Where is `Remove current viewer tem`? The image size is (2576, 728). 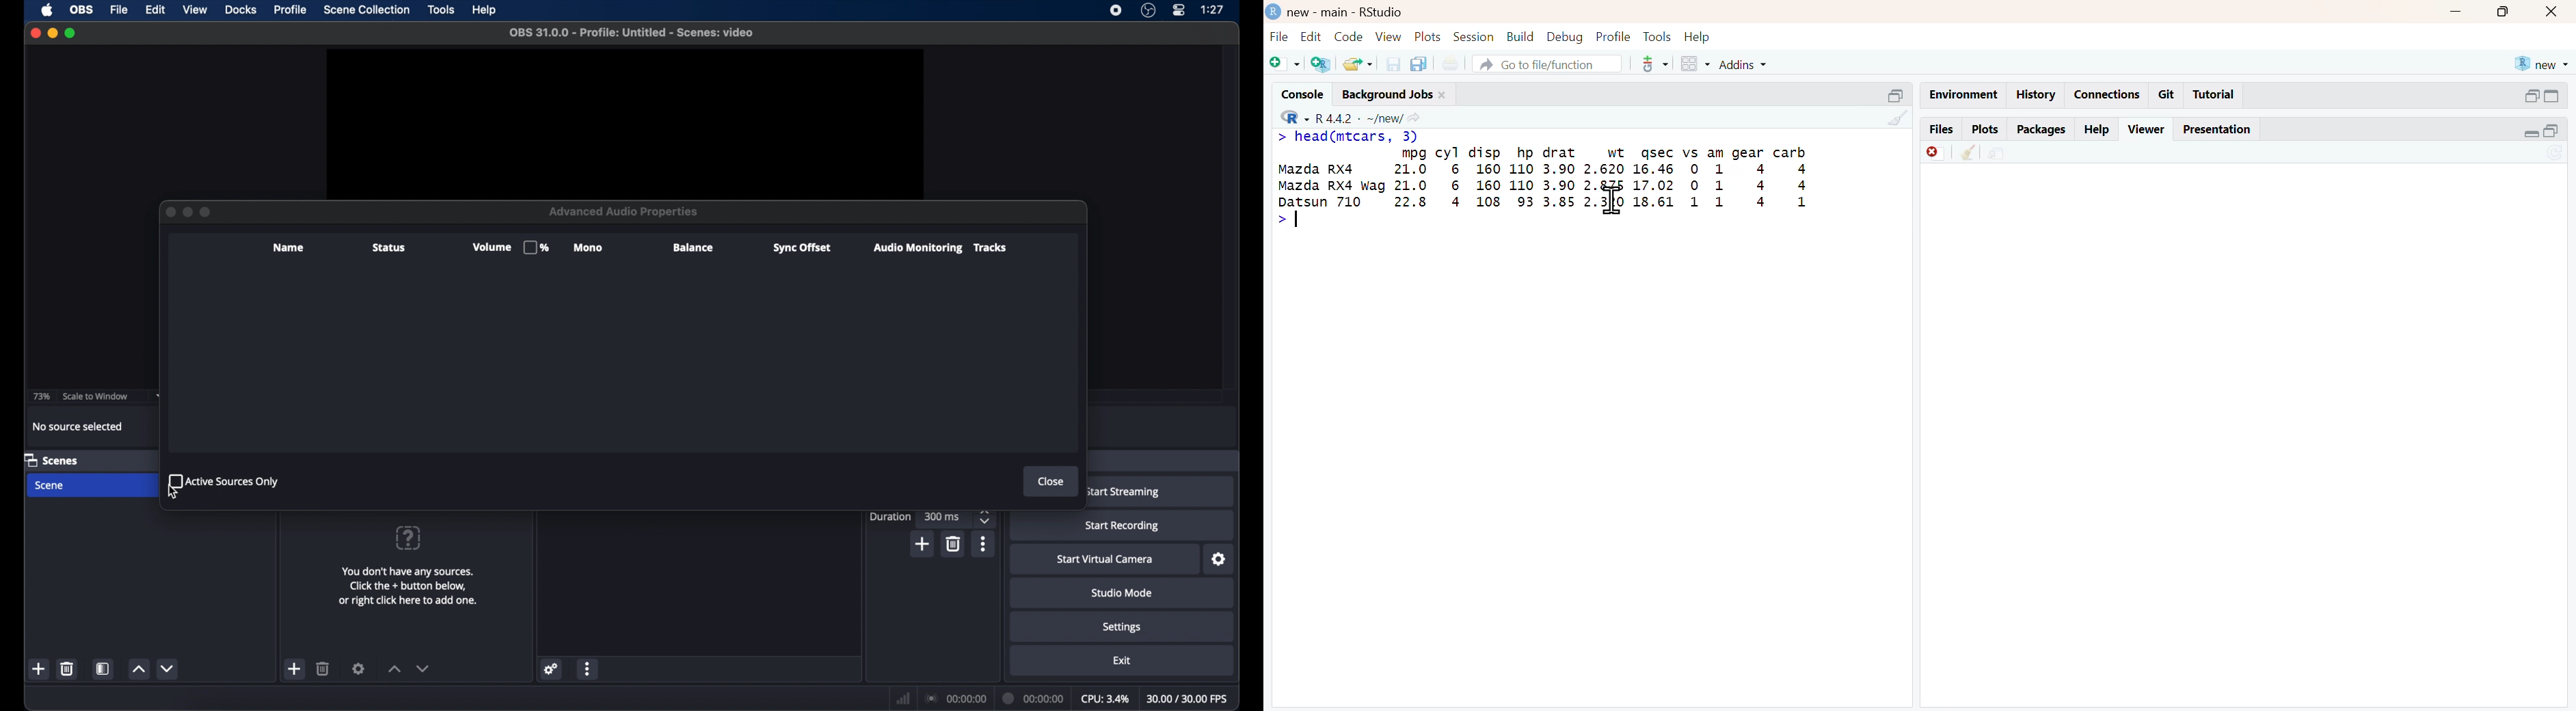 Remove current viewer tem is located at coordinates (1925, 152).